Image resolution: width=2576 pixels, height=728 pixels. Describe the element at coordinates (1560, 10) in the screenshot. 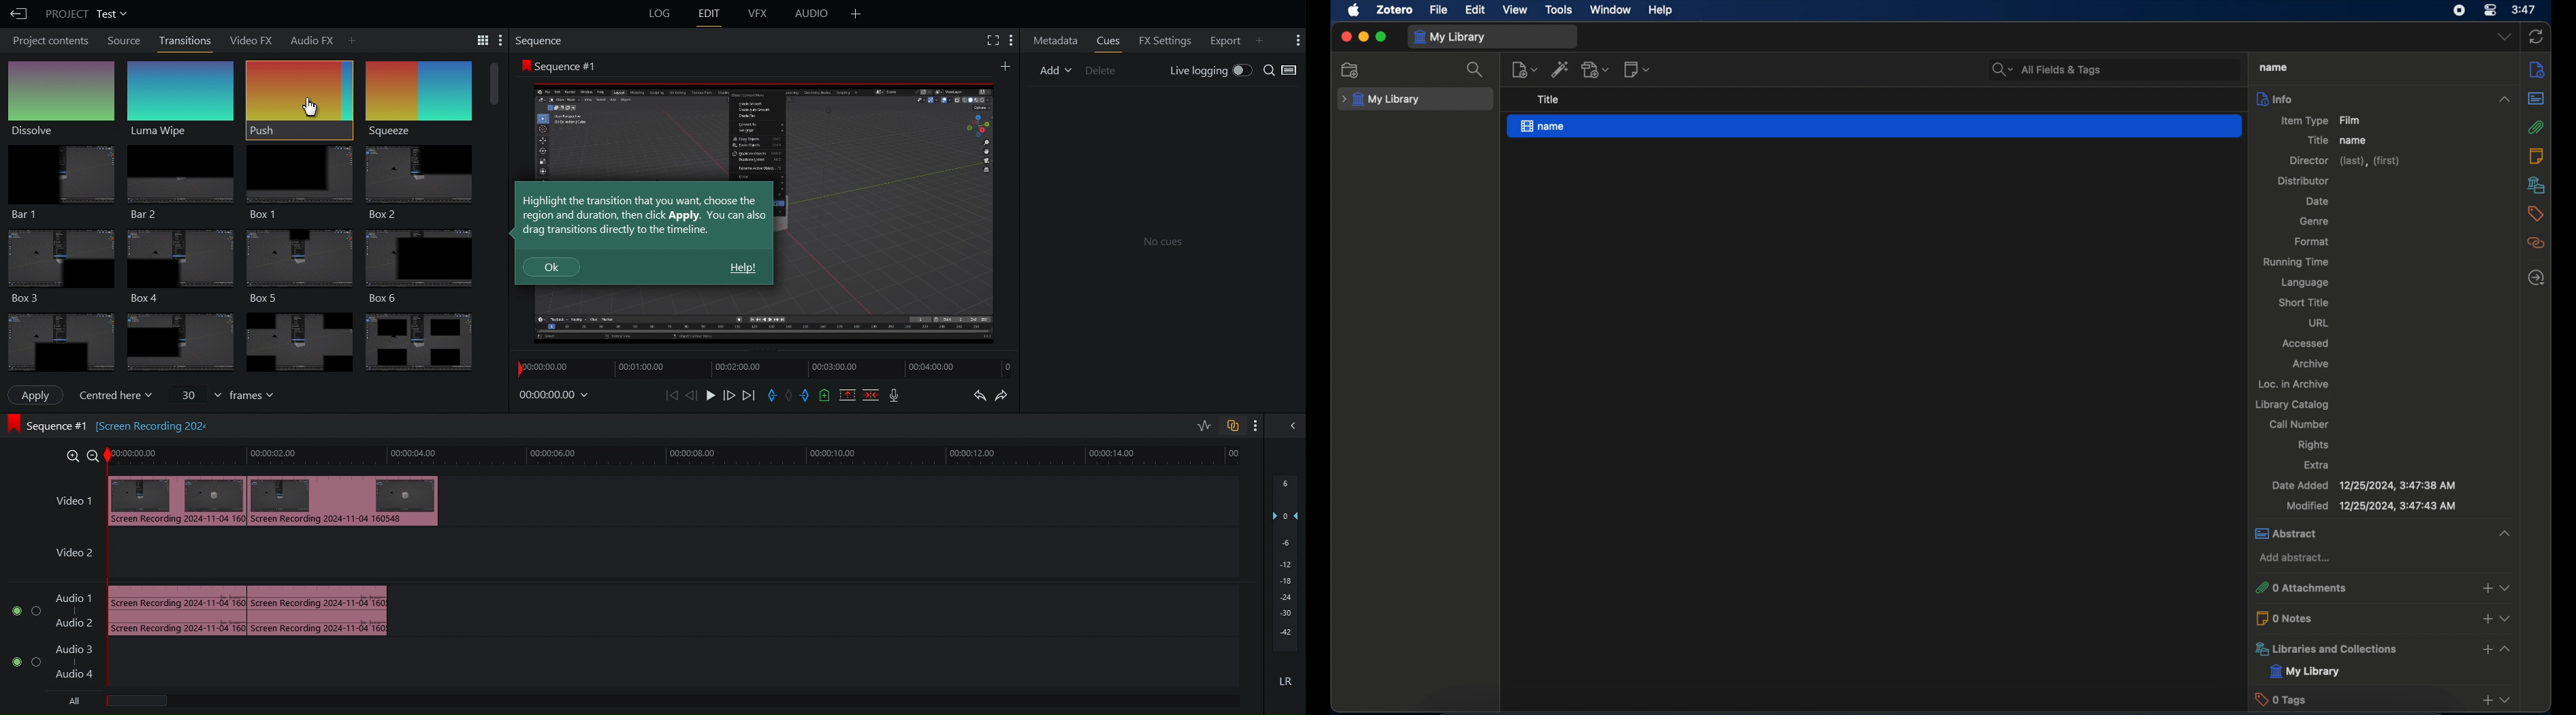

I see `tools` at that location.